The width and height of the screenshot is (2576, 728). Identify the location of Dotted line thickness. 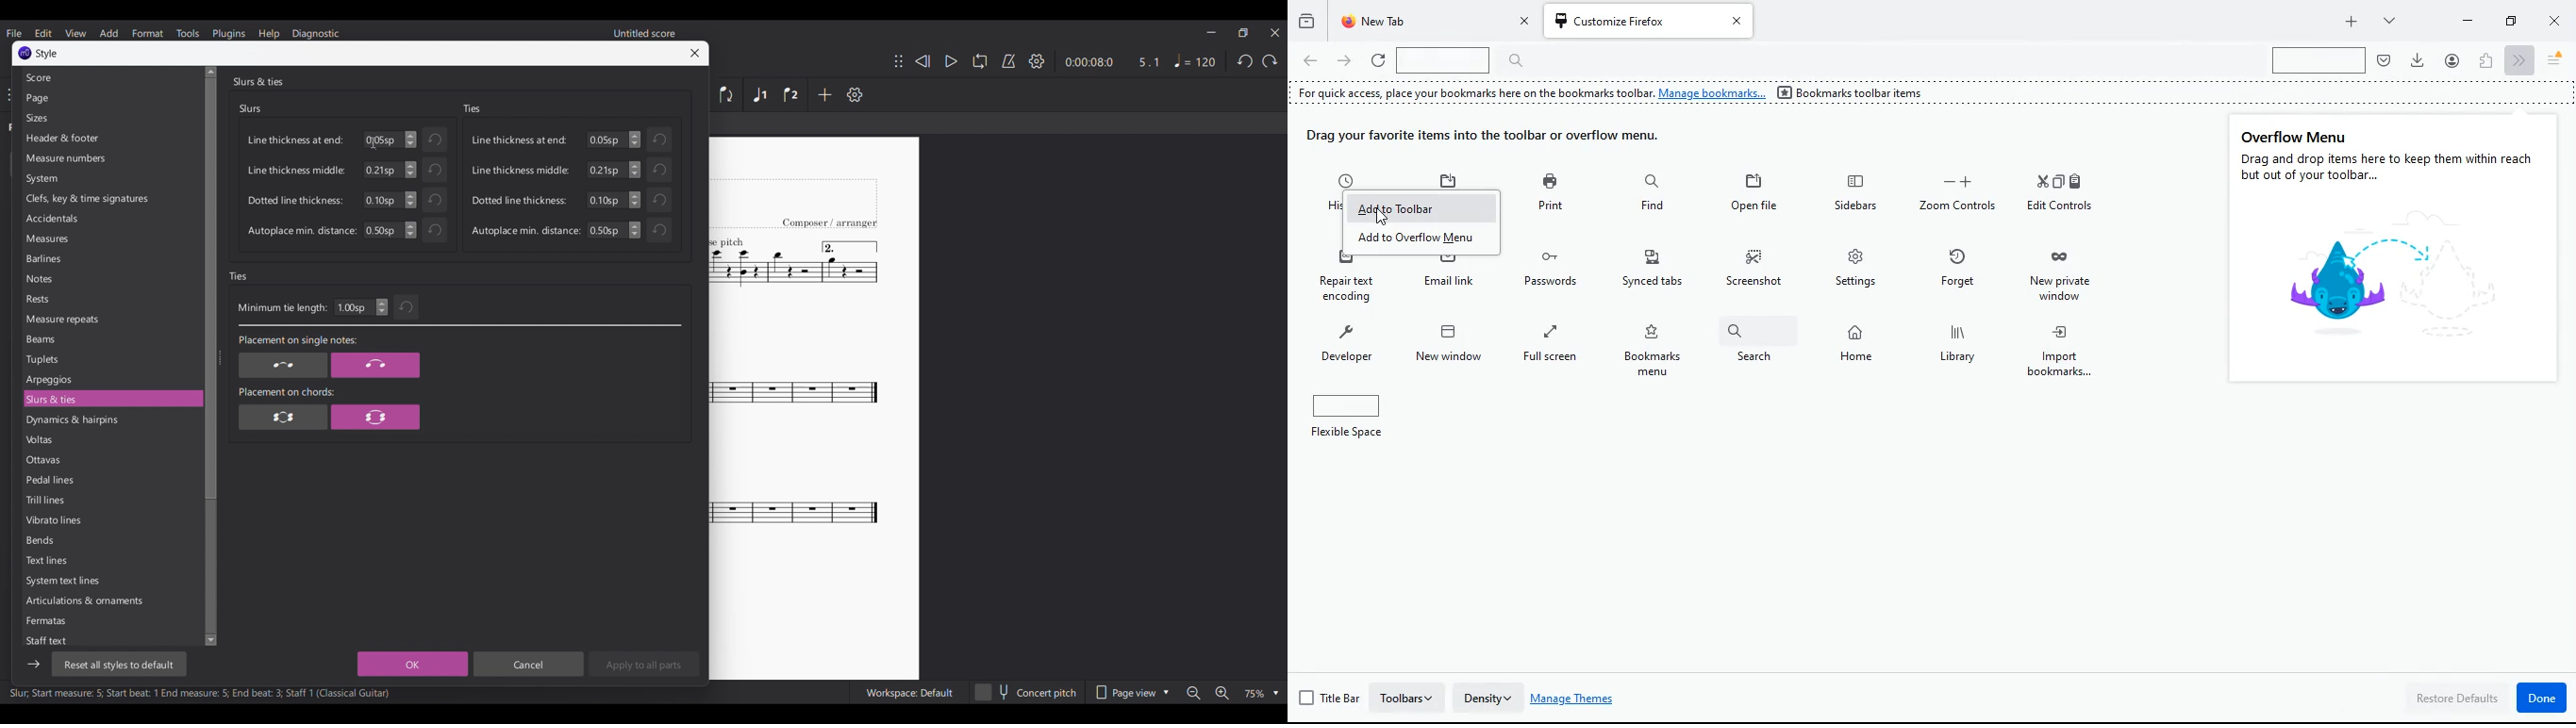
(295, 200).